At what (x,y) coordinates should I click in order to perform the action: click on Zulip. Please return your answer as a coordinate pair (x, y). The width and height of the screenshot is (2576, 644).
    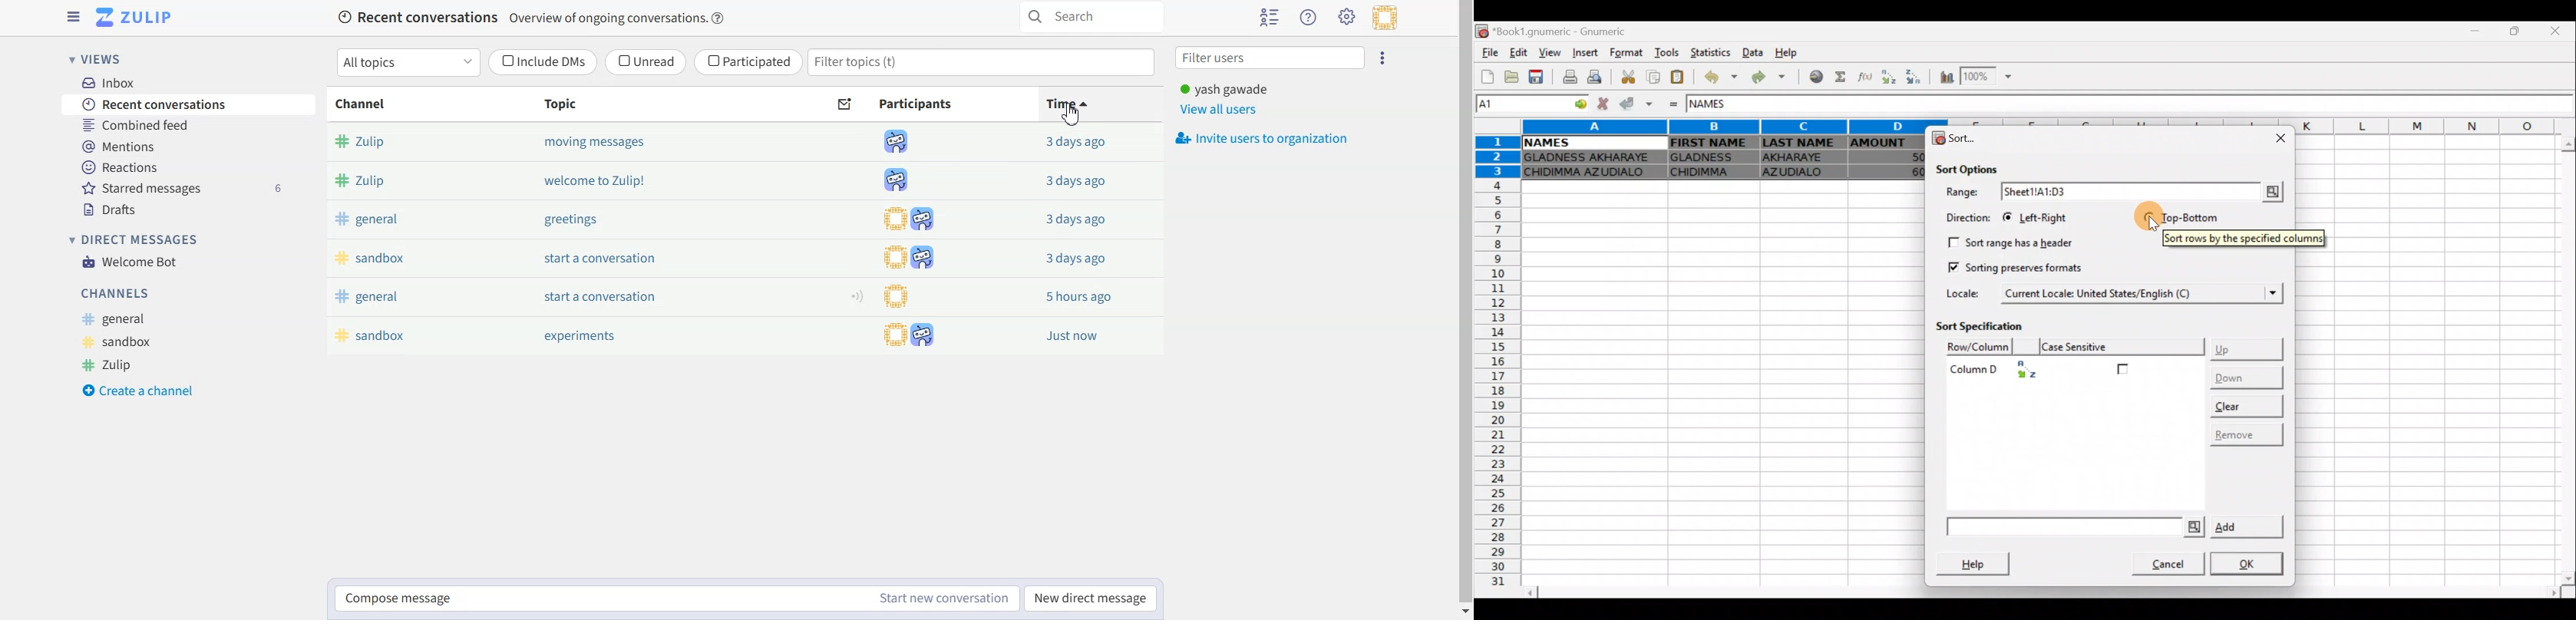
    Looking at the image, I should click on (111, 365).